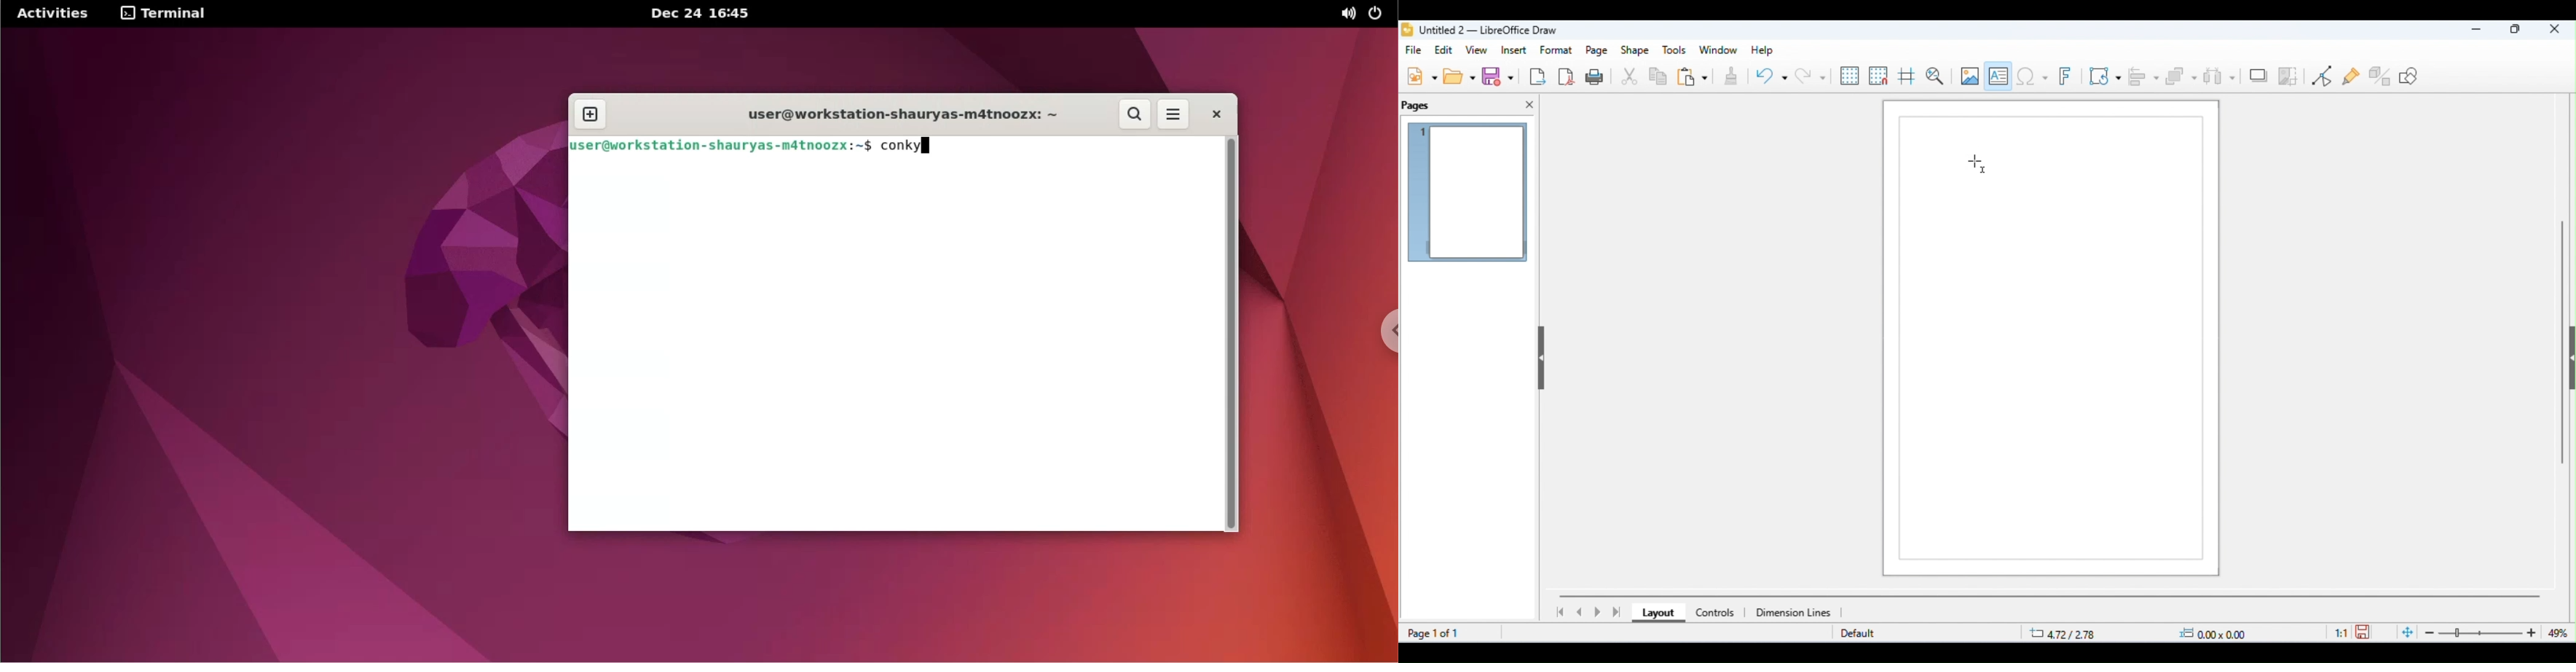 This screenshot has height=672, width=2576. Describe the element at coordinates (1446, 50) in the screenshot. I see `edit` at that location.